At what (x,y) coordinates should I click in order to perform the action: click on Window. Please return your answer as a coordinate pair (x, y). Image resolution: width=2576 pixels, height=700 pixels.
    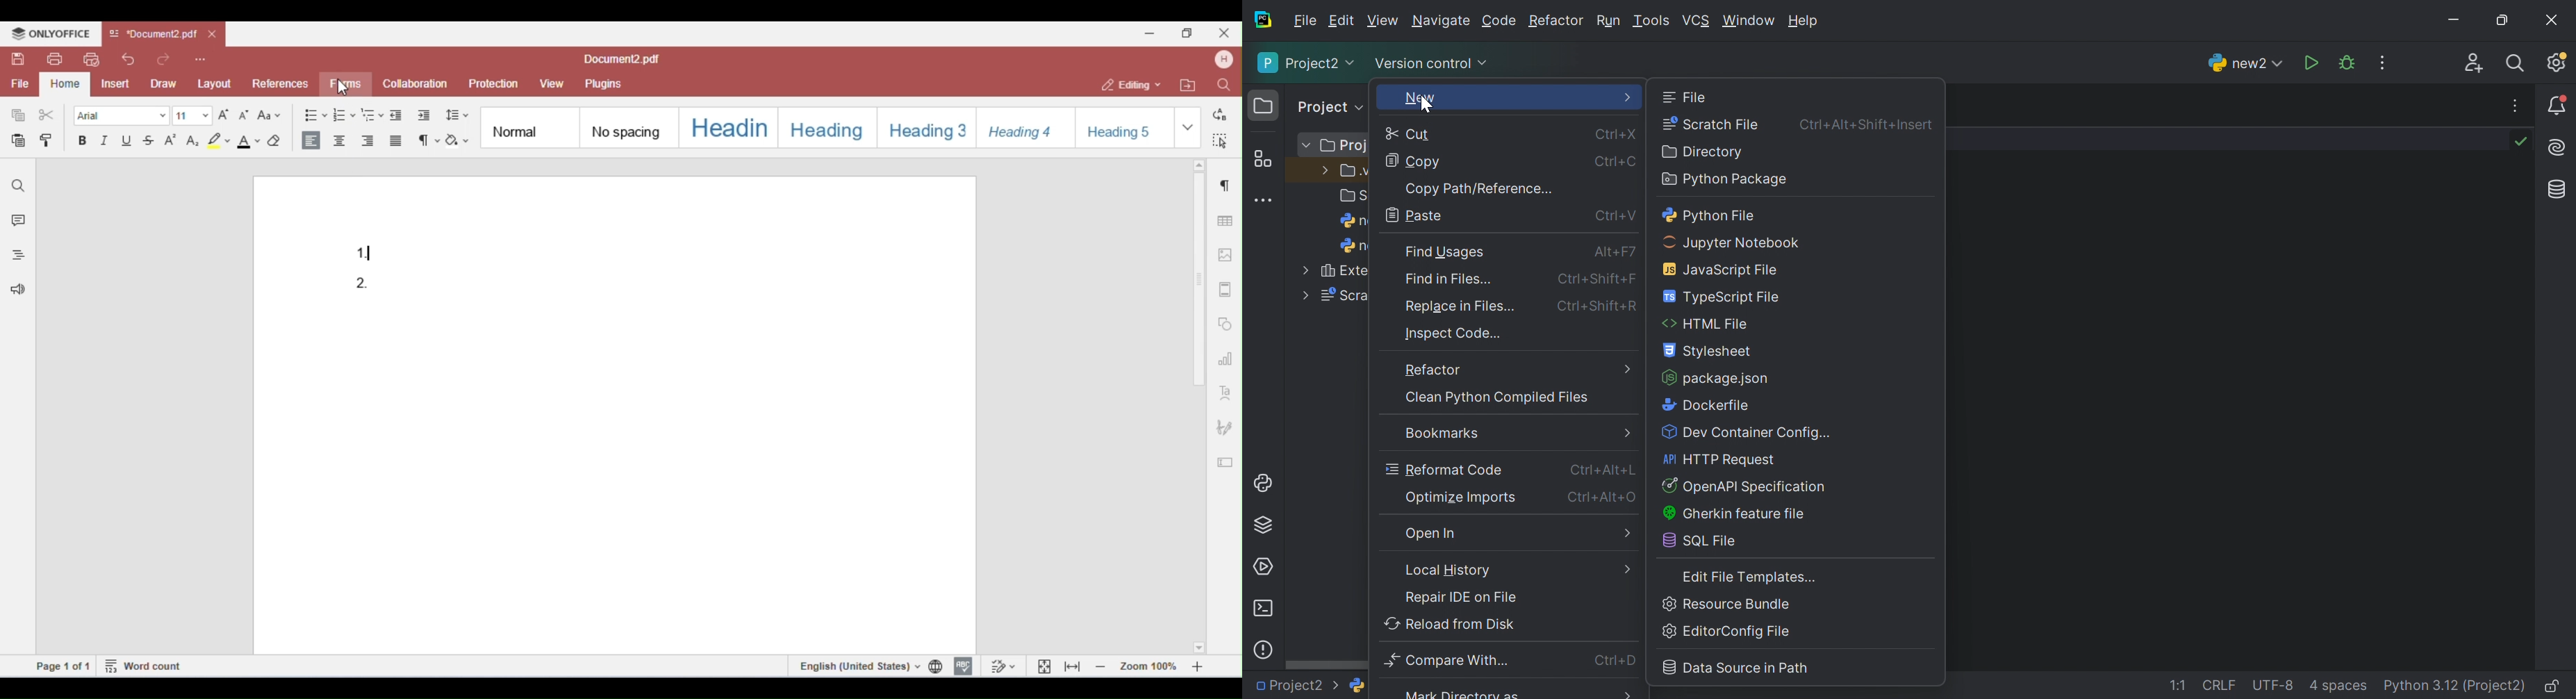
    Looking at the image, I should click on (1749, 20).